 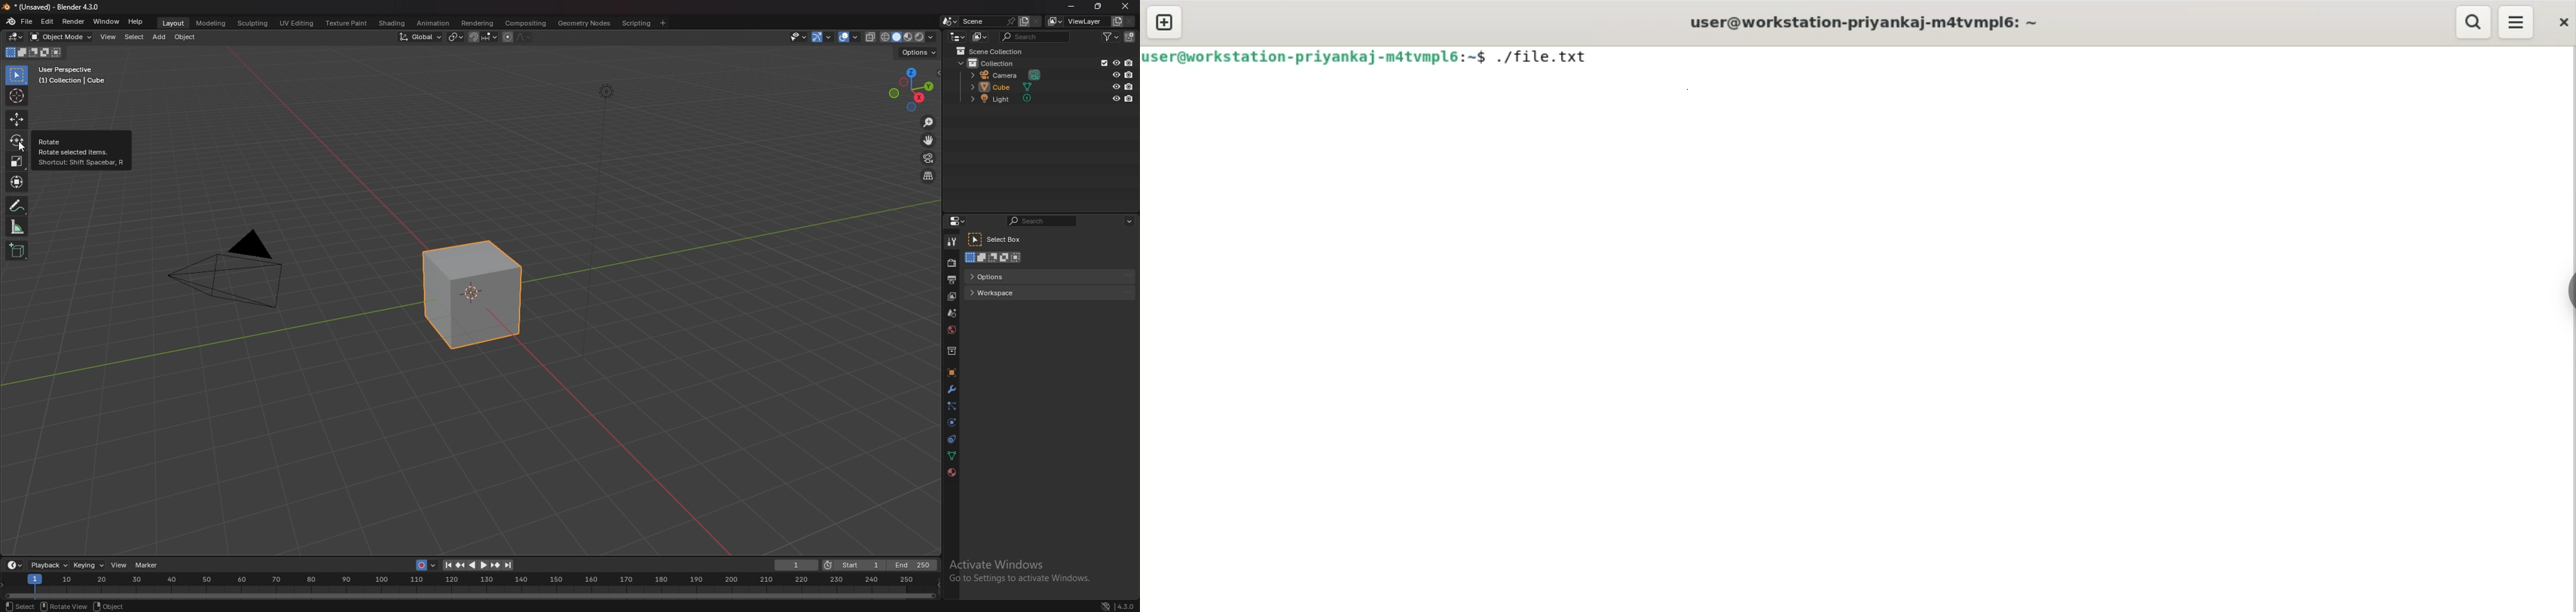 I want to click on modifier, so click(x=952, y=389).